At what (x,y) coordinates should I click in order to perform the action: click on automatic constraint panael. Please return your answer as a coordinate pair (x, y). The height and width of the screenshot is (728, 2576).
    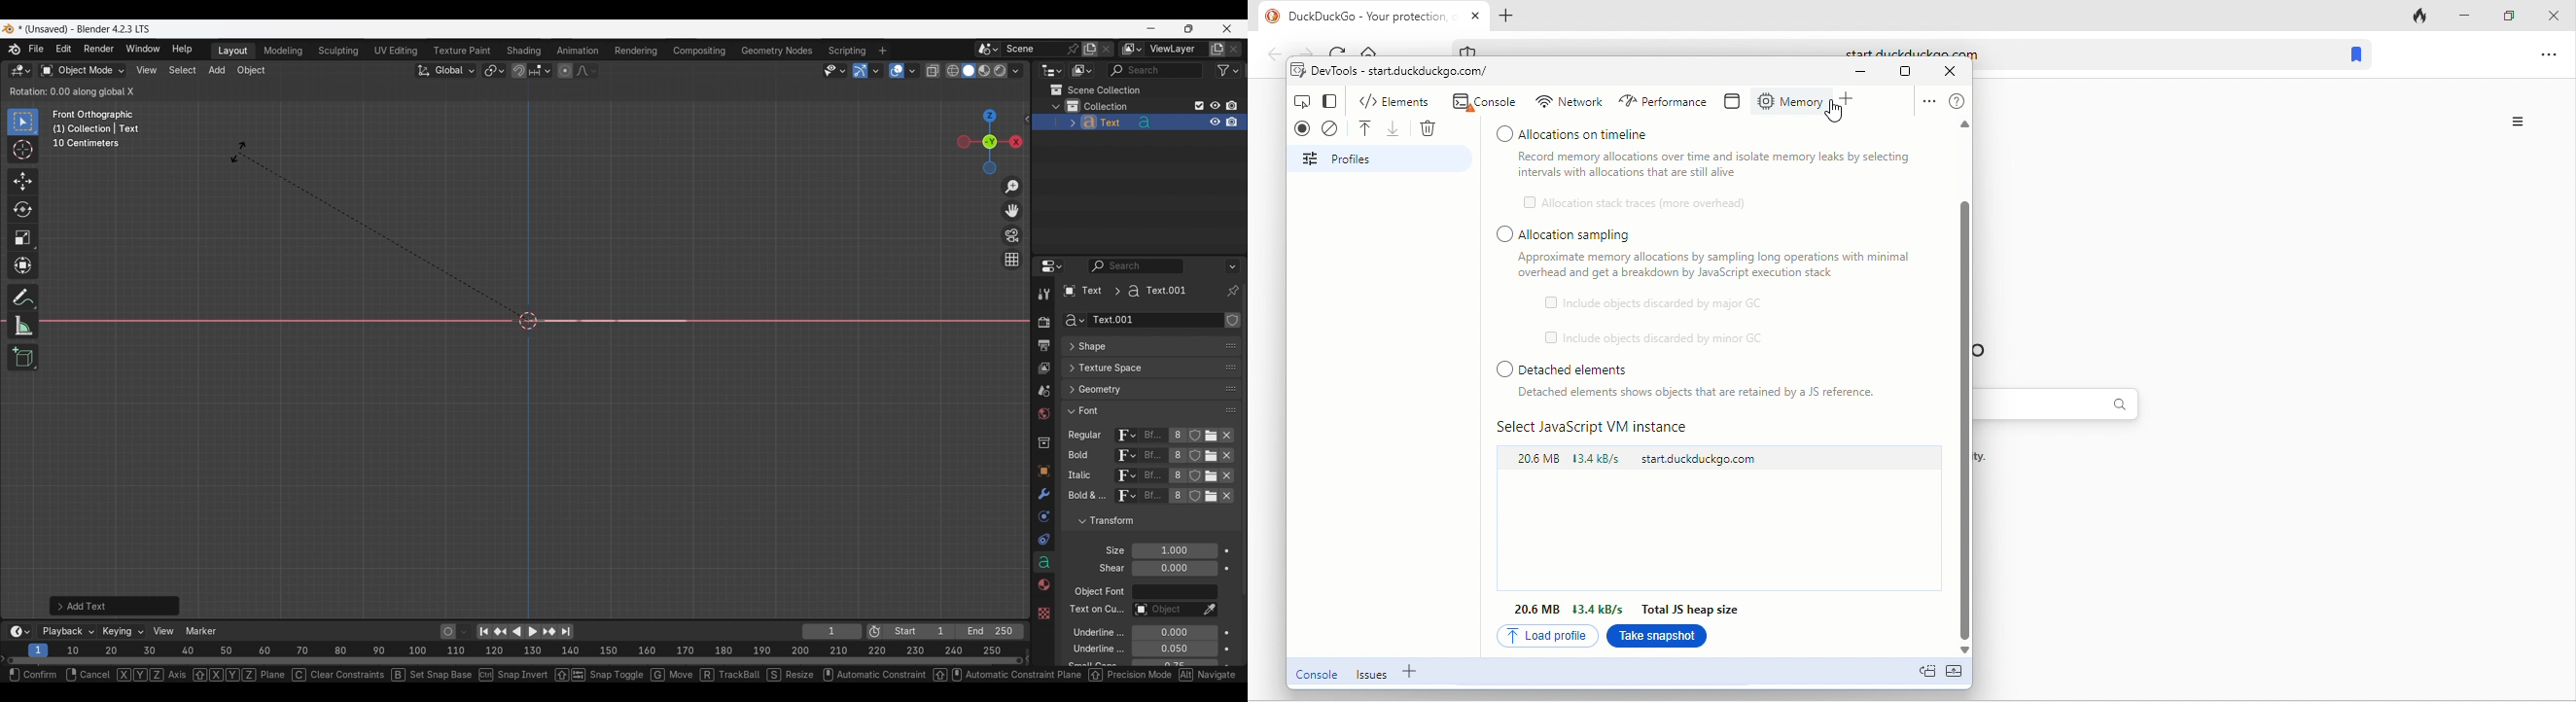
    Looking at the image, I should click on (1010, 675).